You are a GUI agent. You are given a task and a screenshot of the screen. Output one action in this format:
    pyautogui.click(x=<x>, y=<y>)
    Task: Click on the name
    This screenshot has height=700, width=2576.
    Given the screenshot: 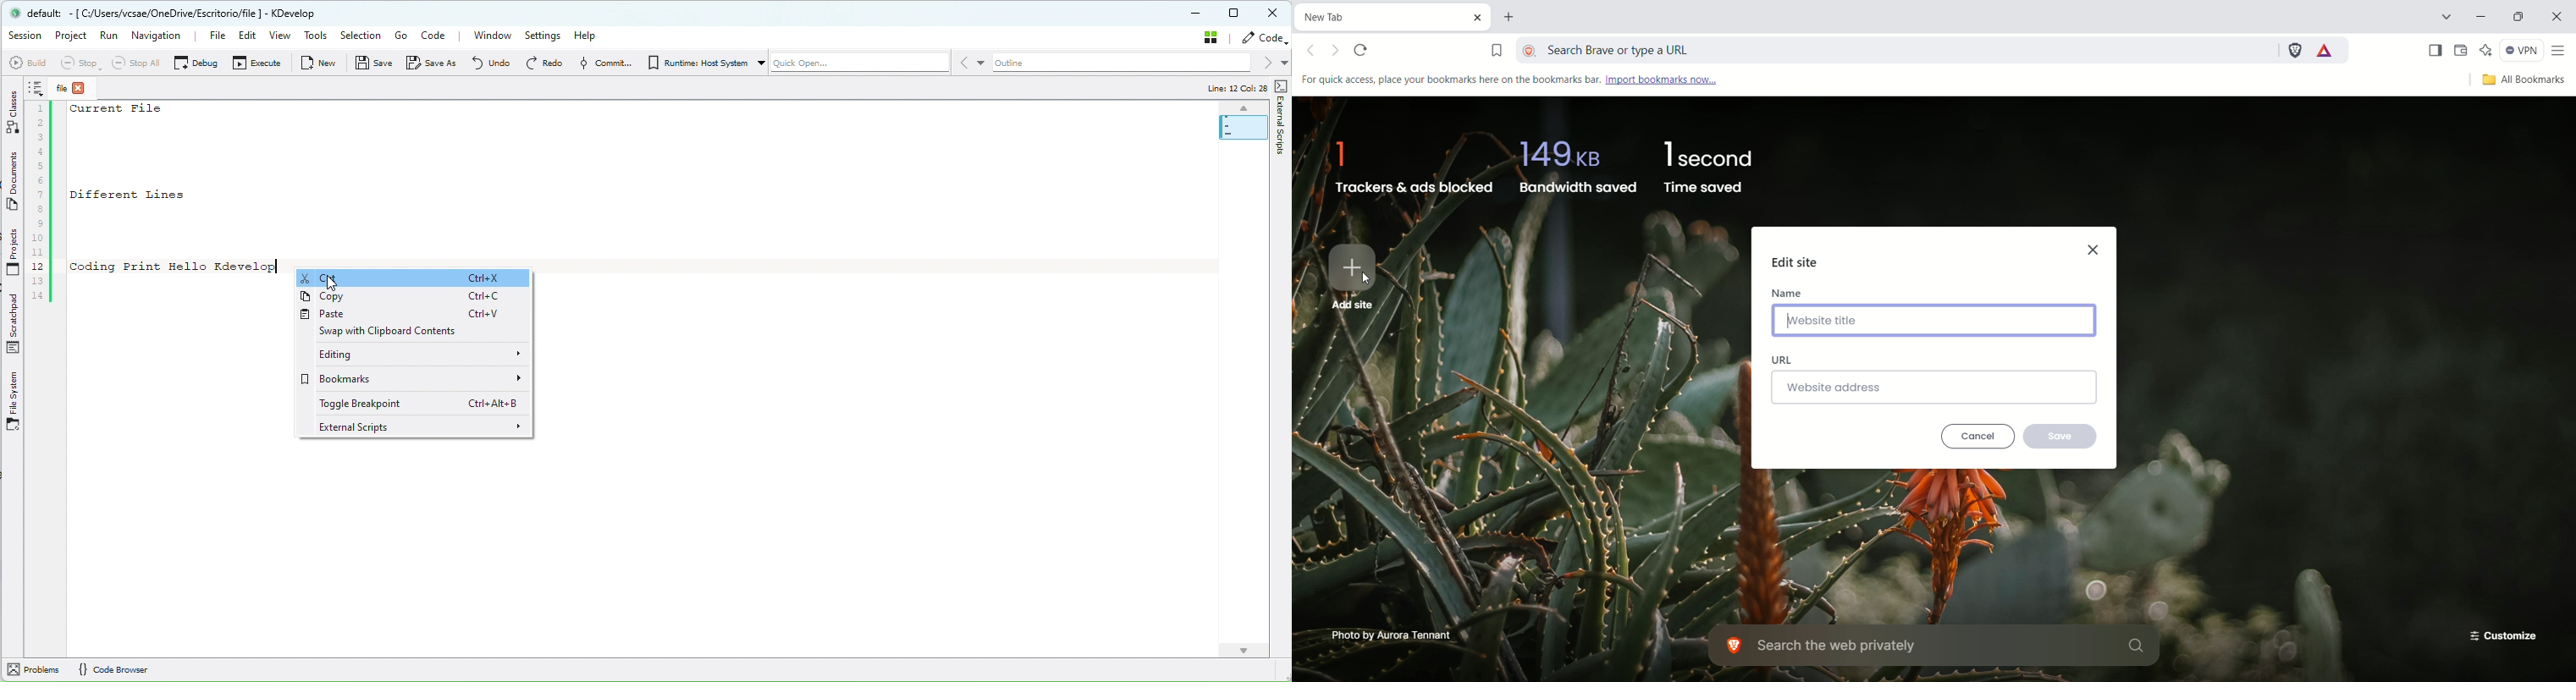 What is the action you would take?
    pyautogui.click(x=1787, y=292)
    